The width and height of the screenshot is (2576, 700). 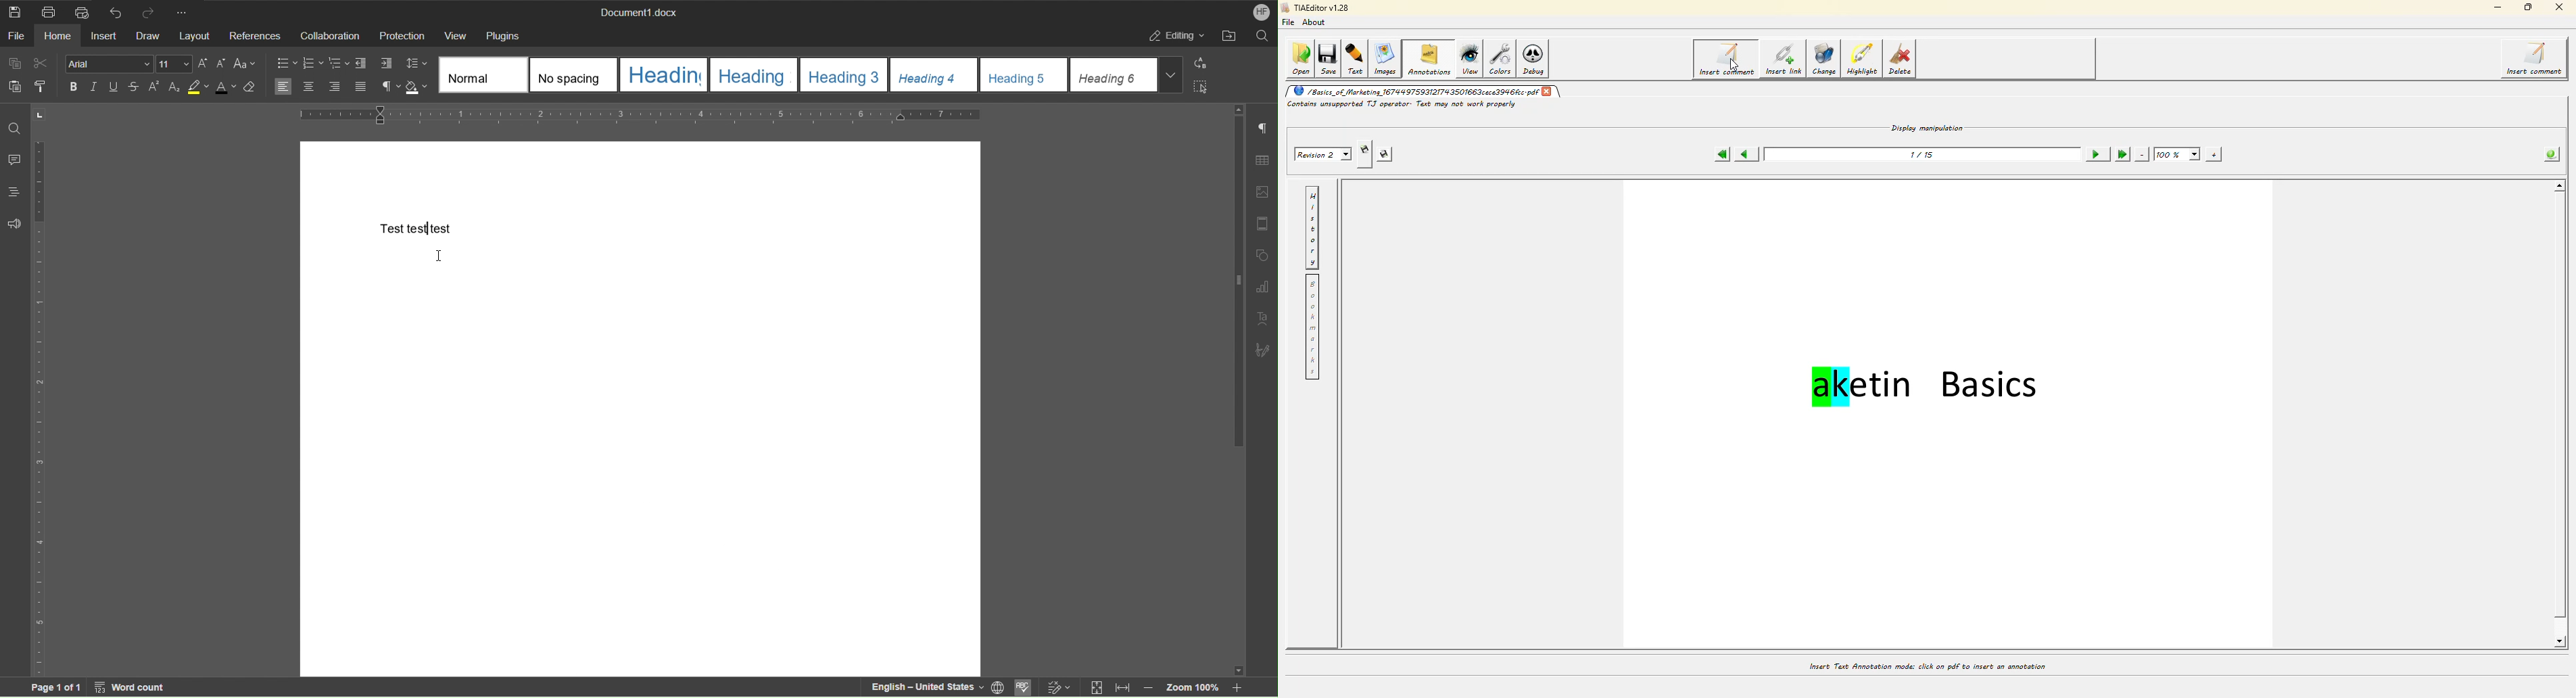 I want to click on Copy Style, so click(x=39, y=85).